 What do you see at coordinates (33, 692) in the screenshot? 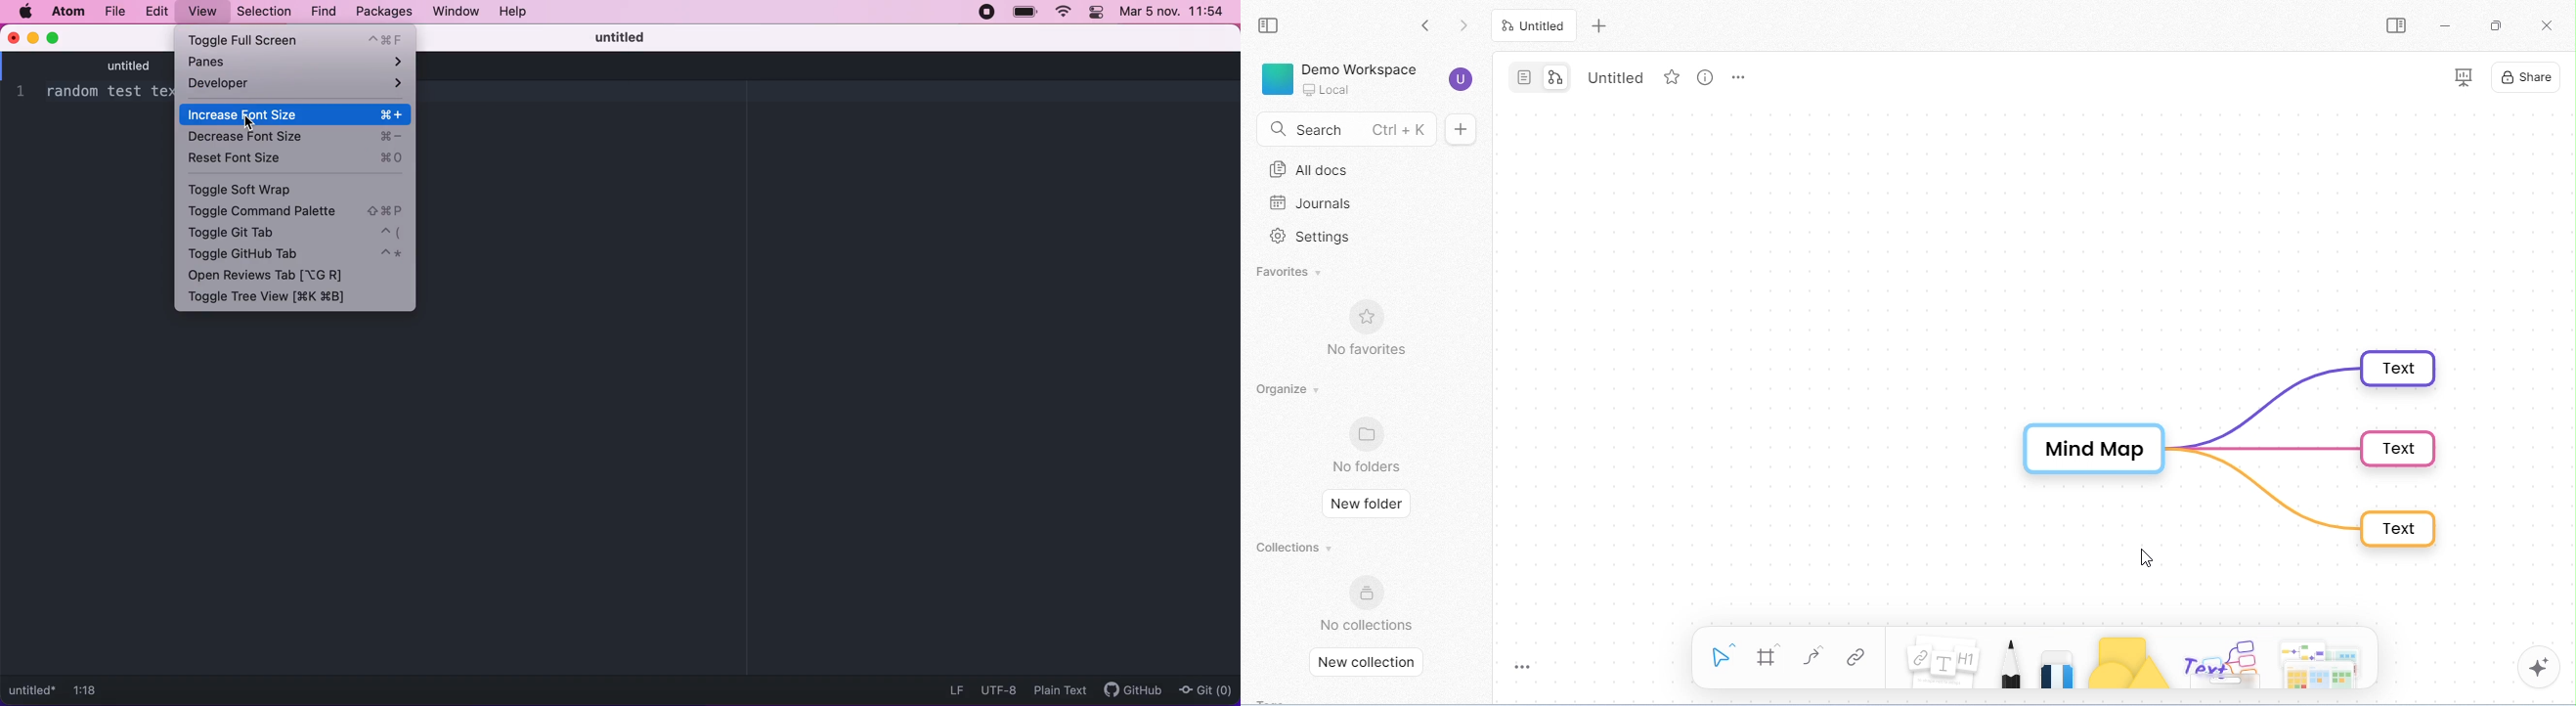
I see `file title` at bounding box center [33, 692].